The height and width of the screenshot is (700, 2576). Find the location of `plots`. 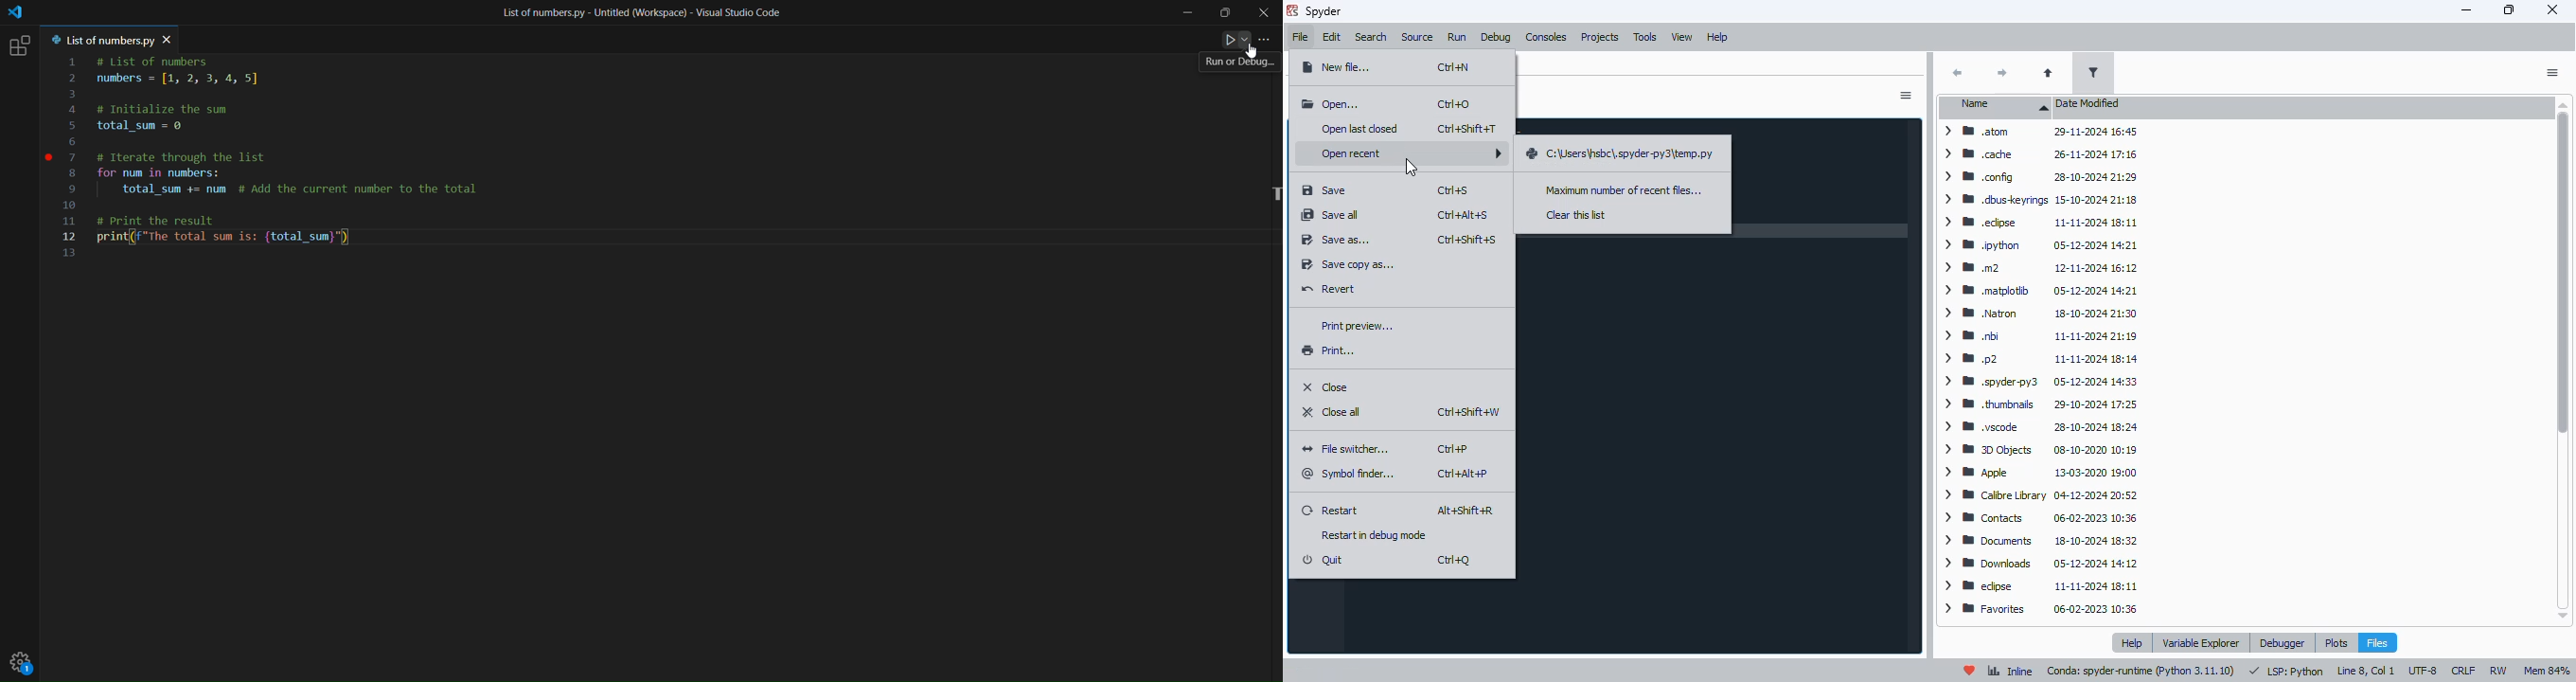

plots is located at coordinates (2336, 642).